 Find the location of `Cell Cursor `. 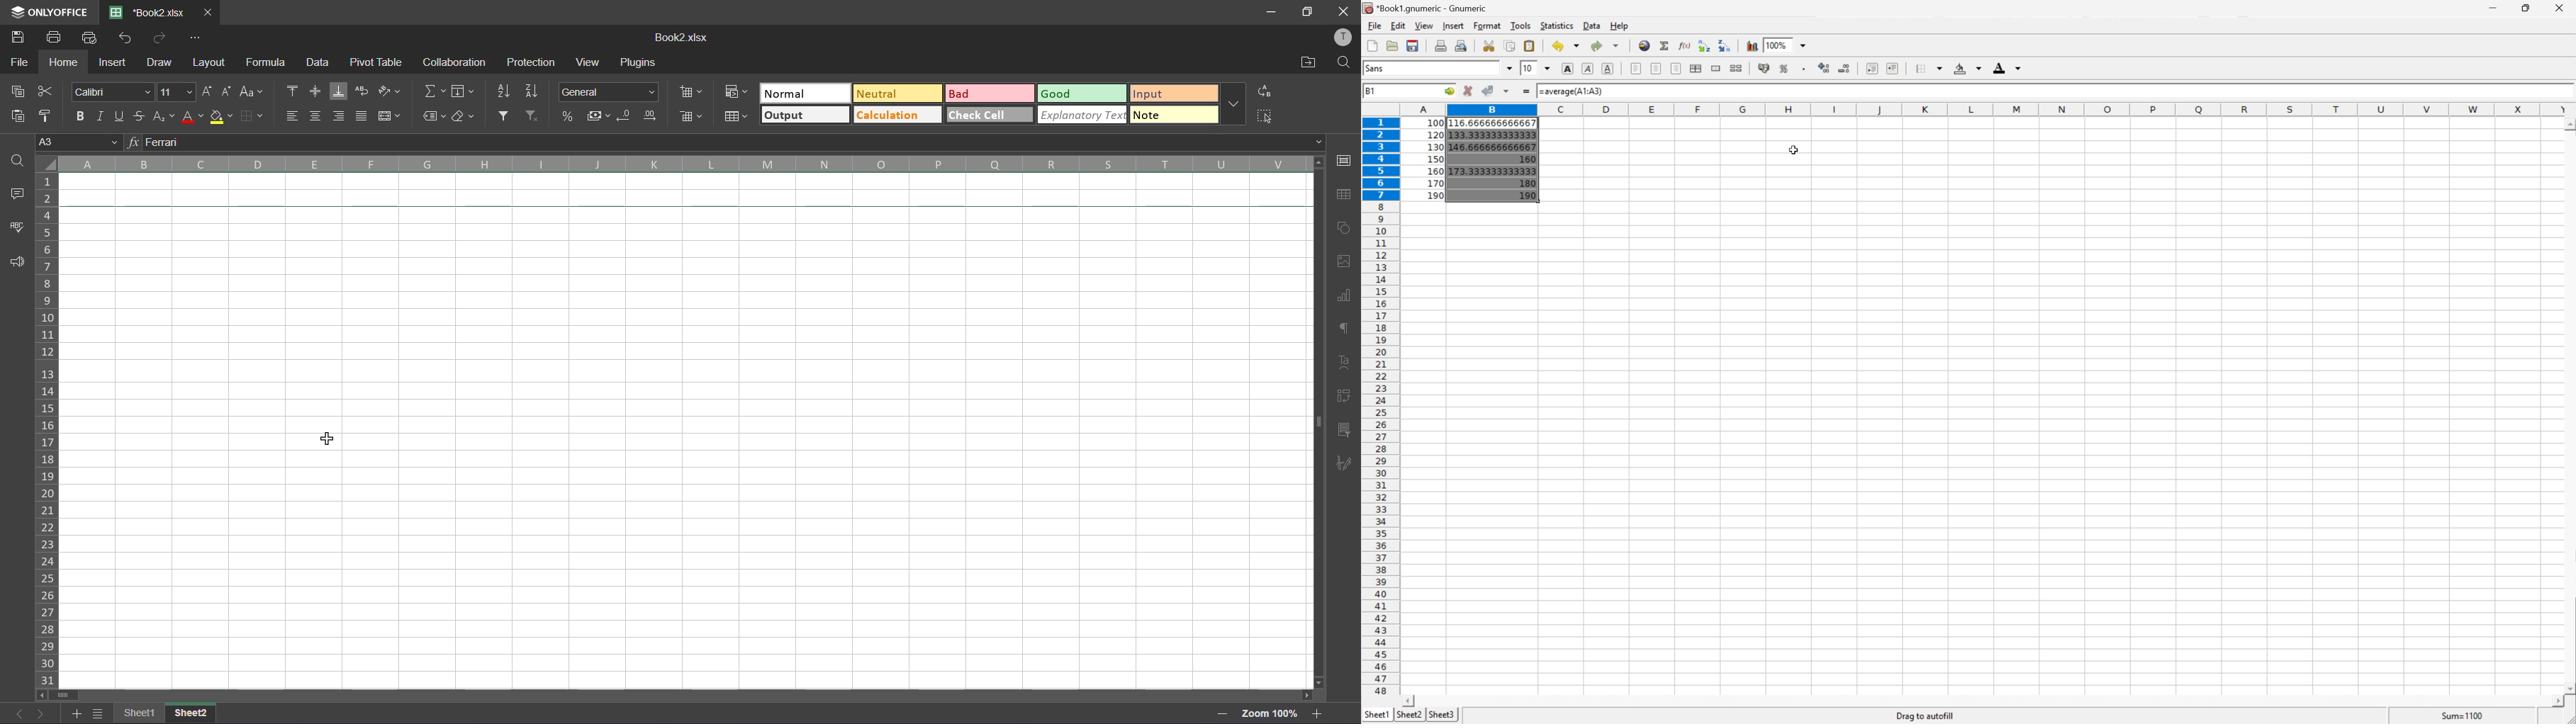

Cell Cursor  is located at coordinates (327, 439).